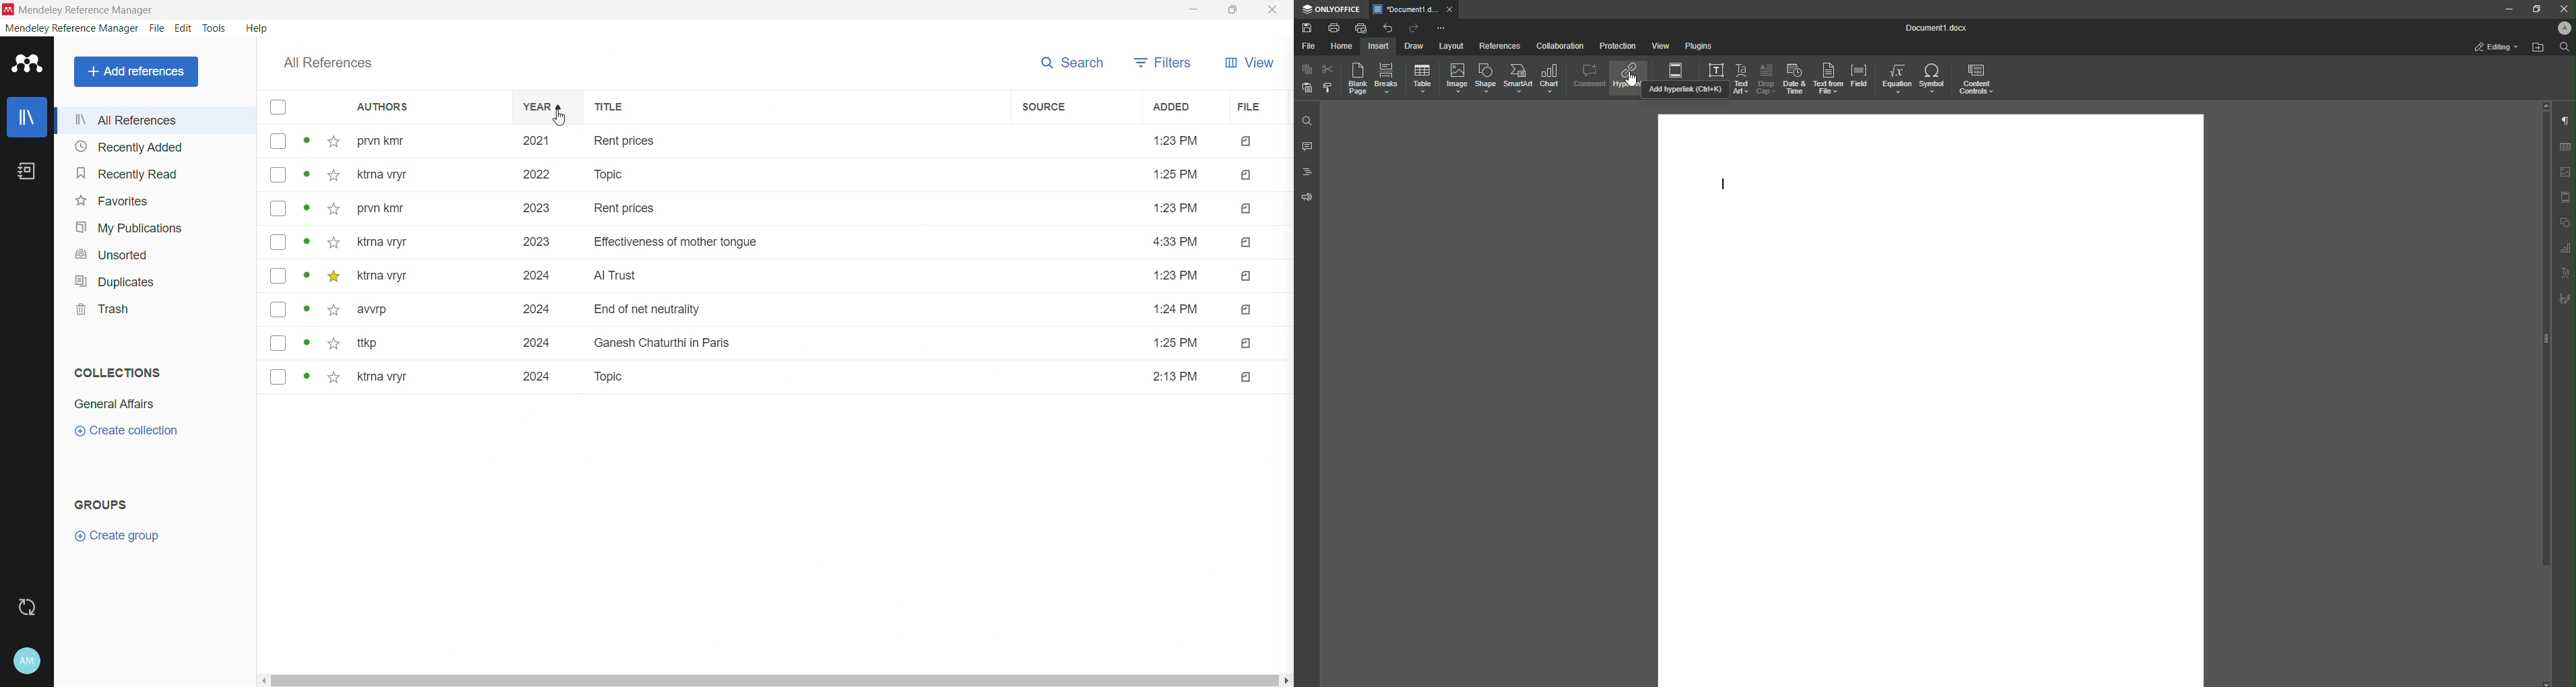 The image size is (2576, 700). Describe the element at coordinates (2567, 298) in the screenshot. I see `Signature settings` at that location.